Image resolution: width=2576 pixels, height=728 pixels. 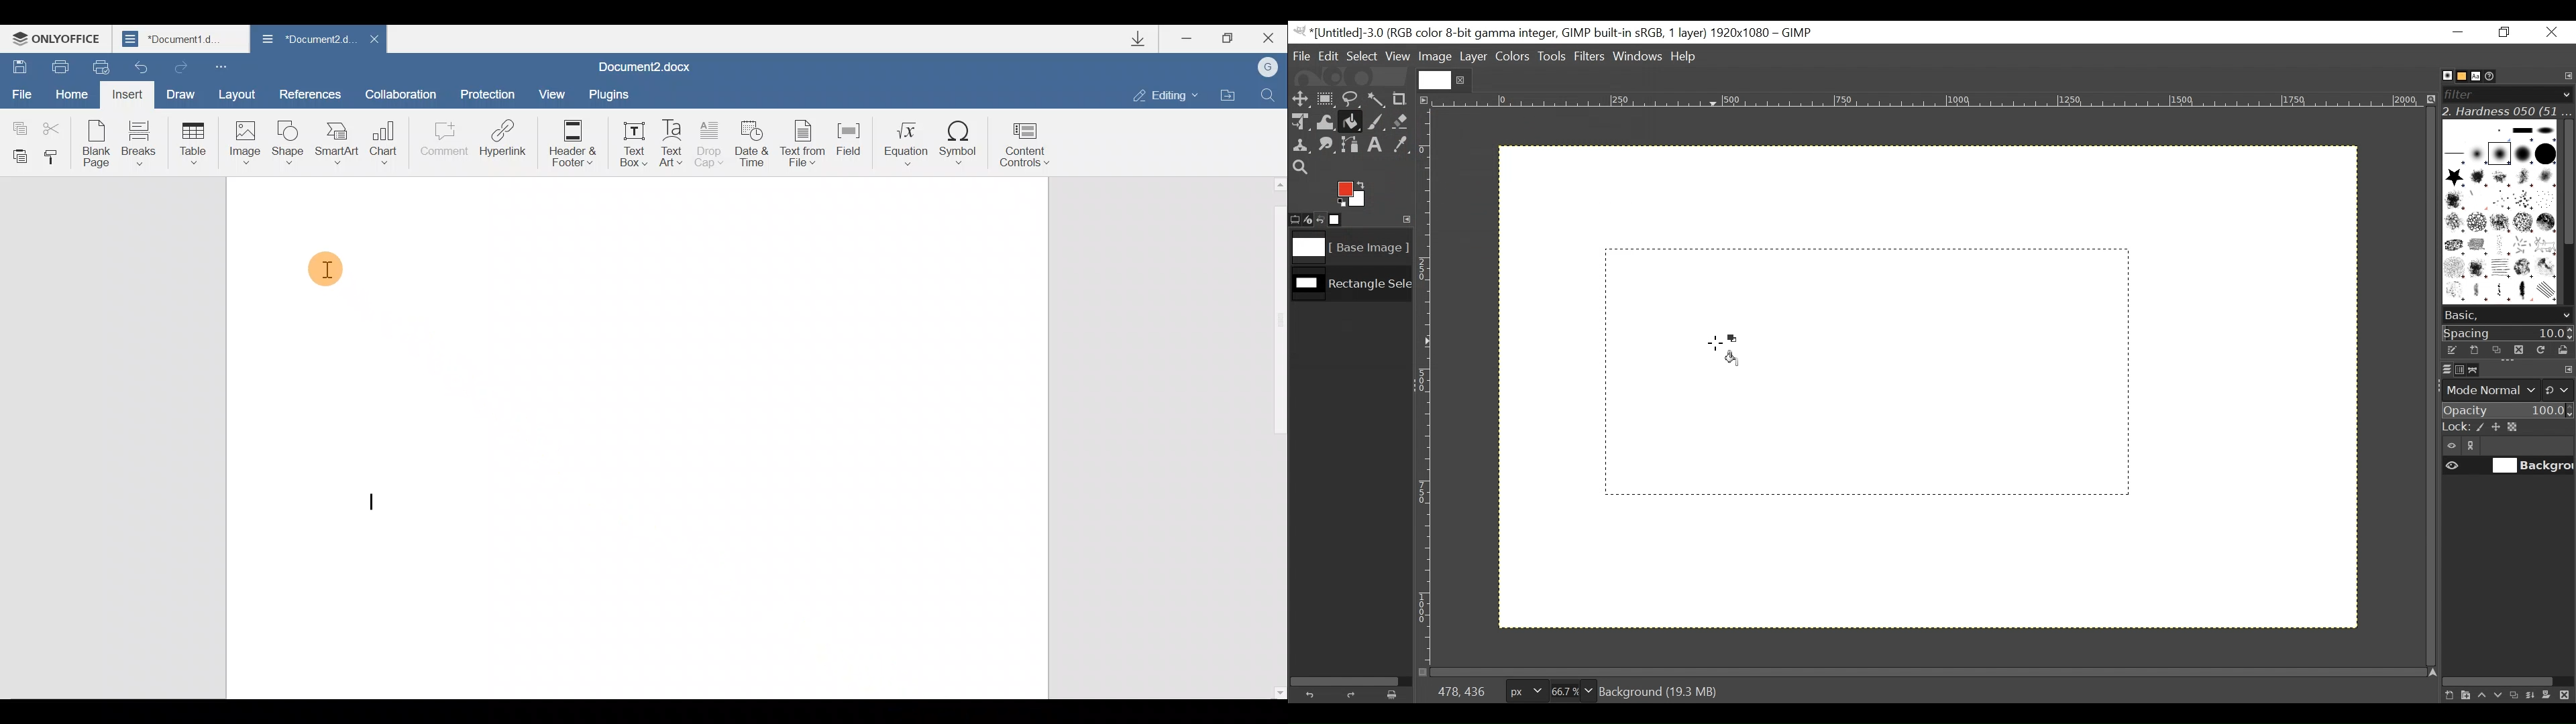 I want to click on Windows, so click(x=1639, y=58).